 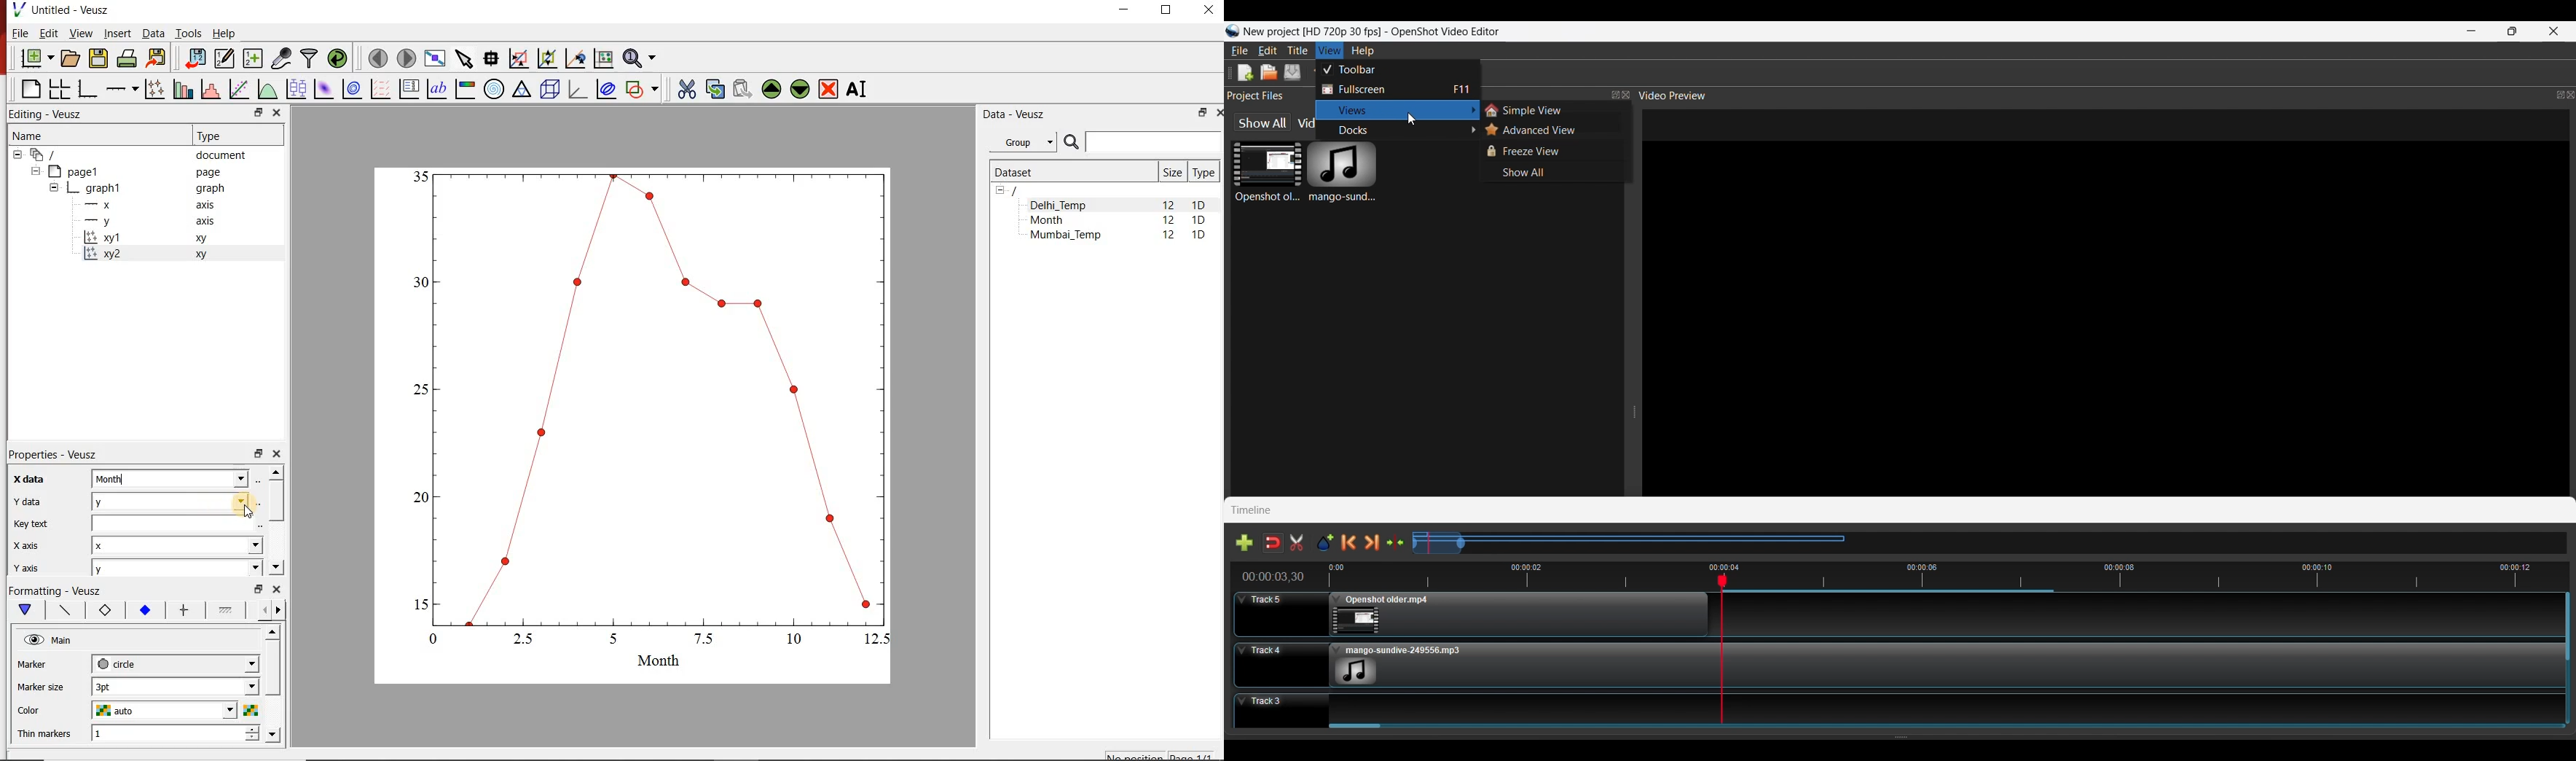 What do you see at coordinates (176, 569) in the screenshot?
I see `y` at bounding box center [176, 569].